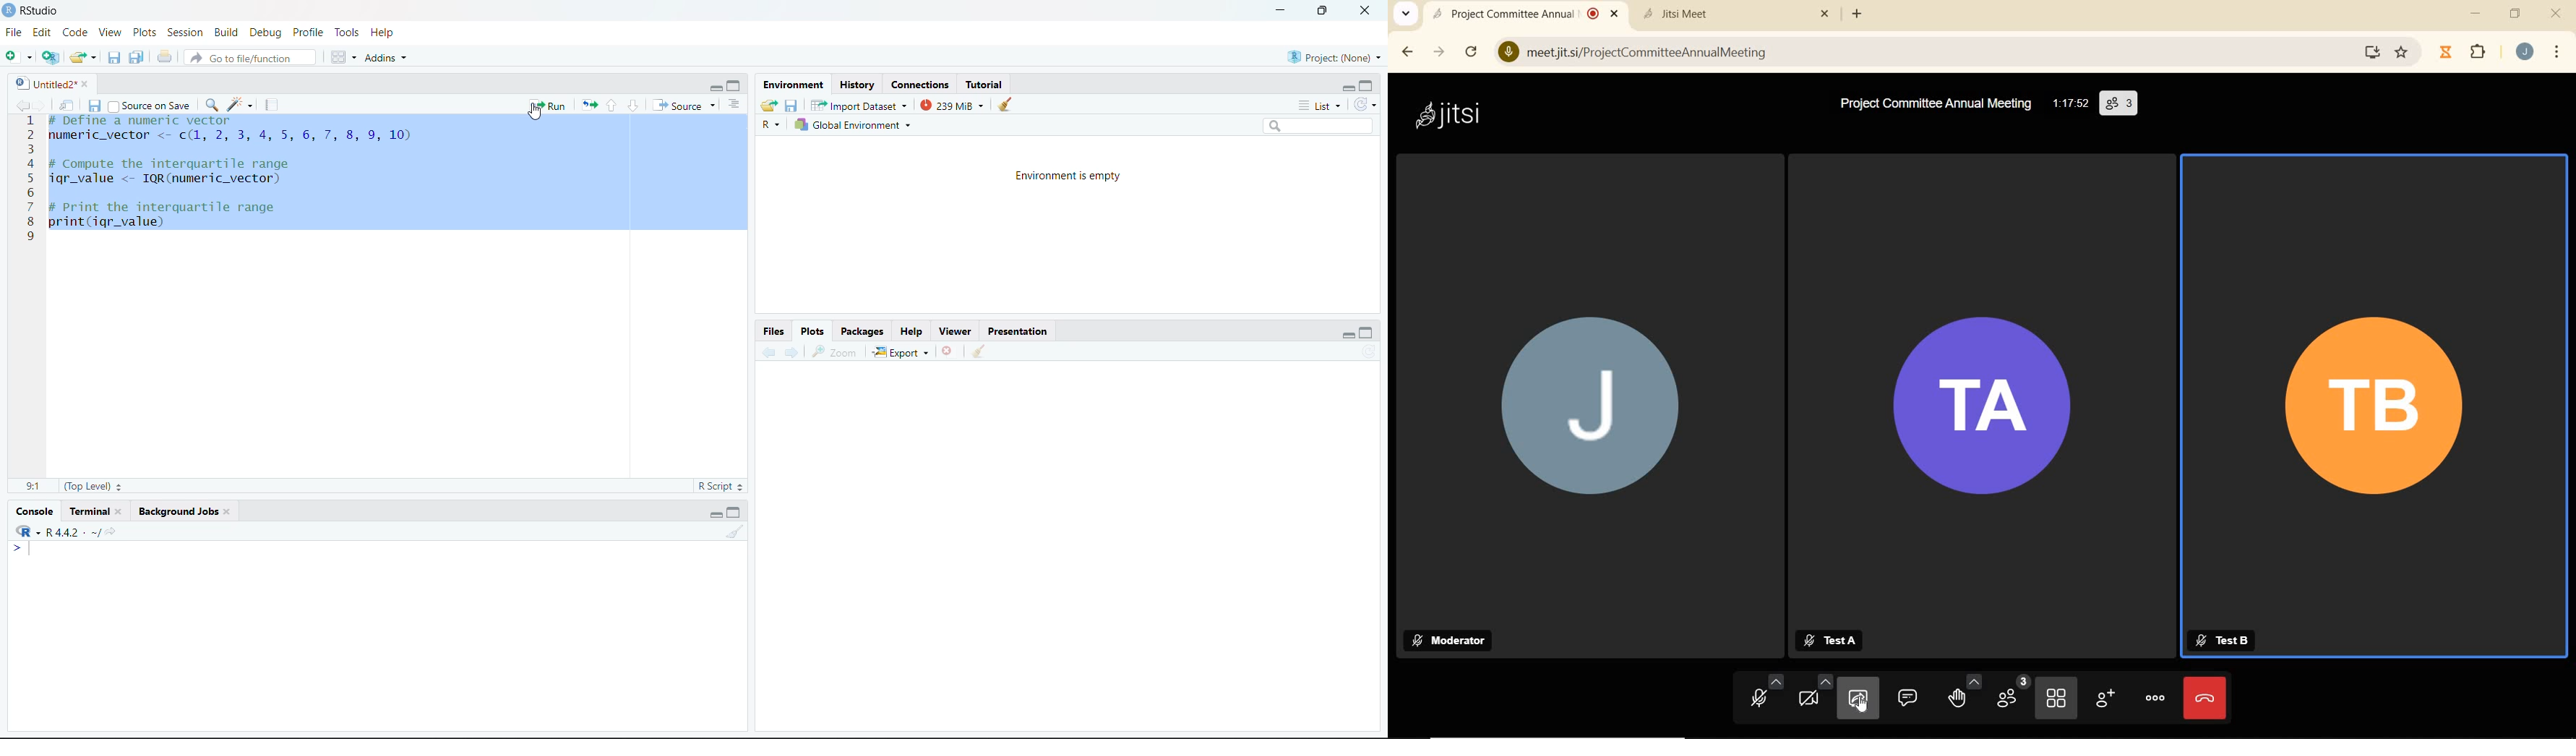 This screenshot has height=756, width=2576. I want to click on Untitled2*, so click(48, 82).